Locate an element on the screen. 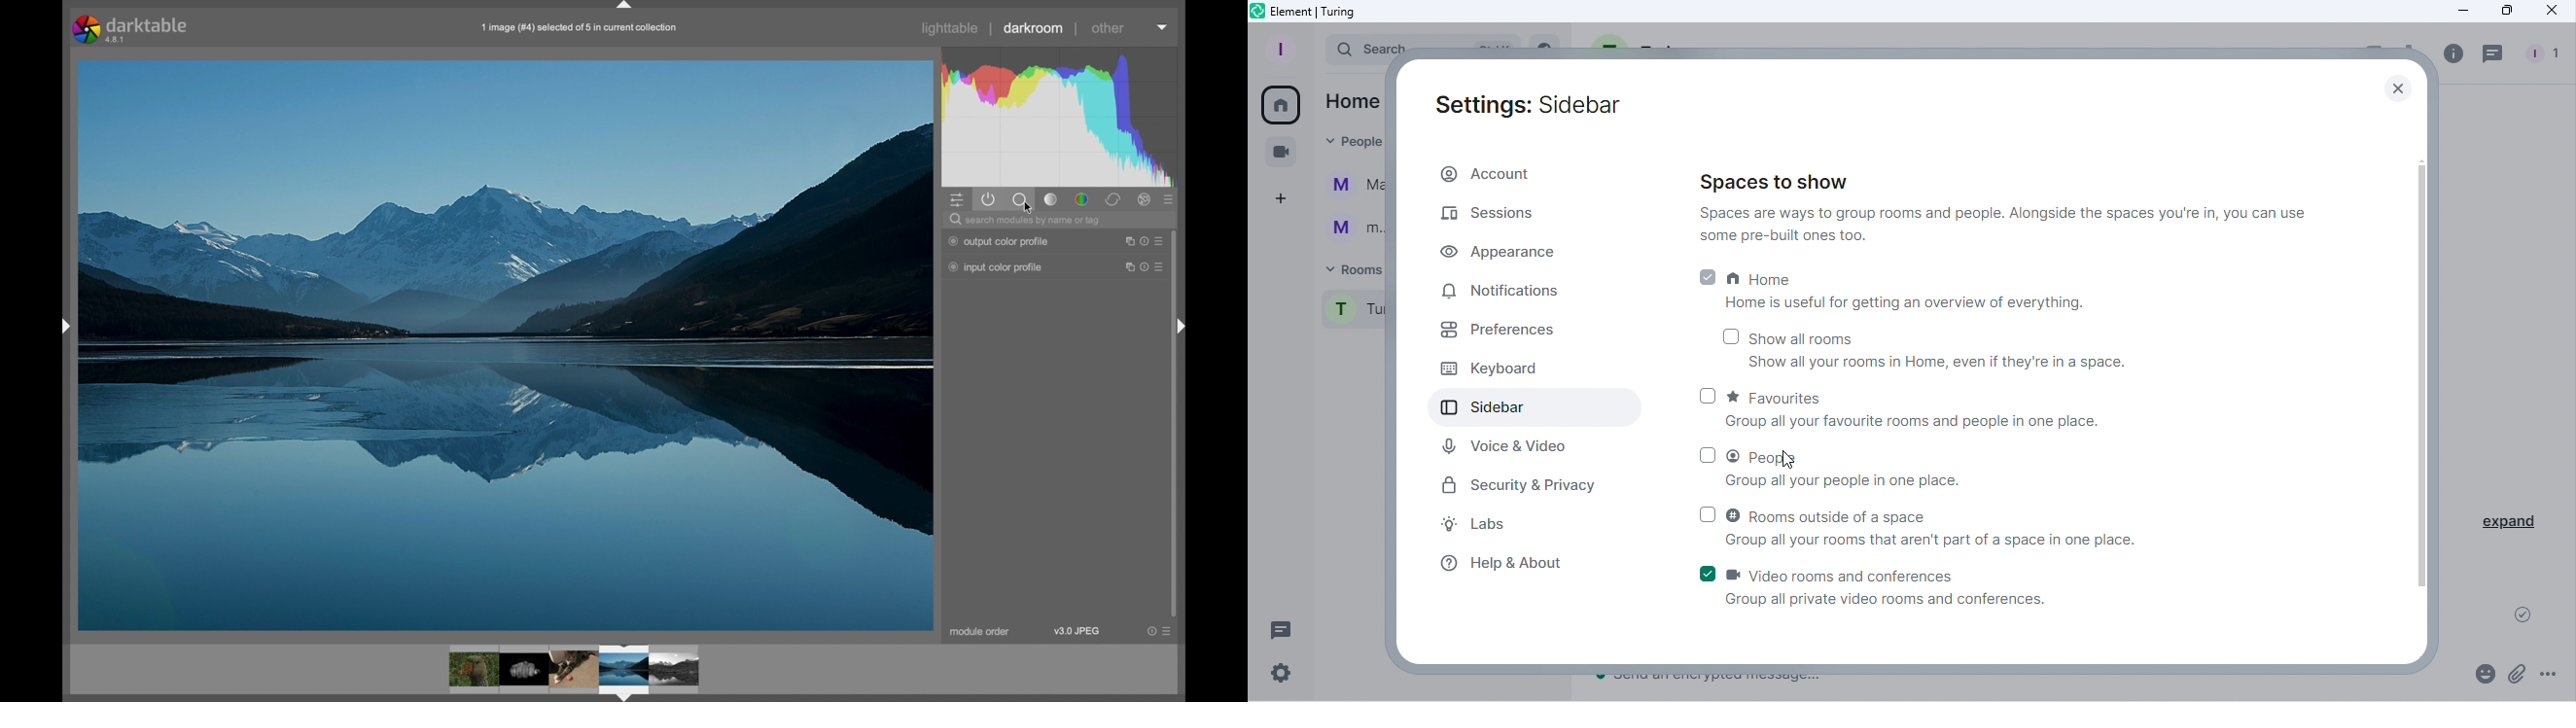  Threads is located at coordinates (2492, 54).